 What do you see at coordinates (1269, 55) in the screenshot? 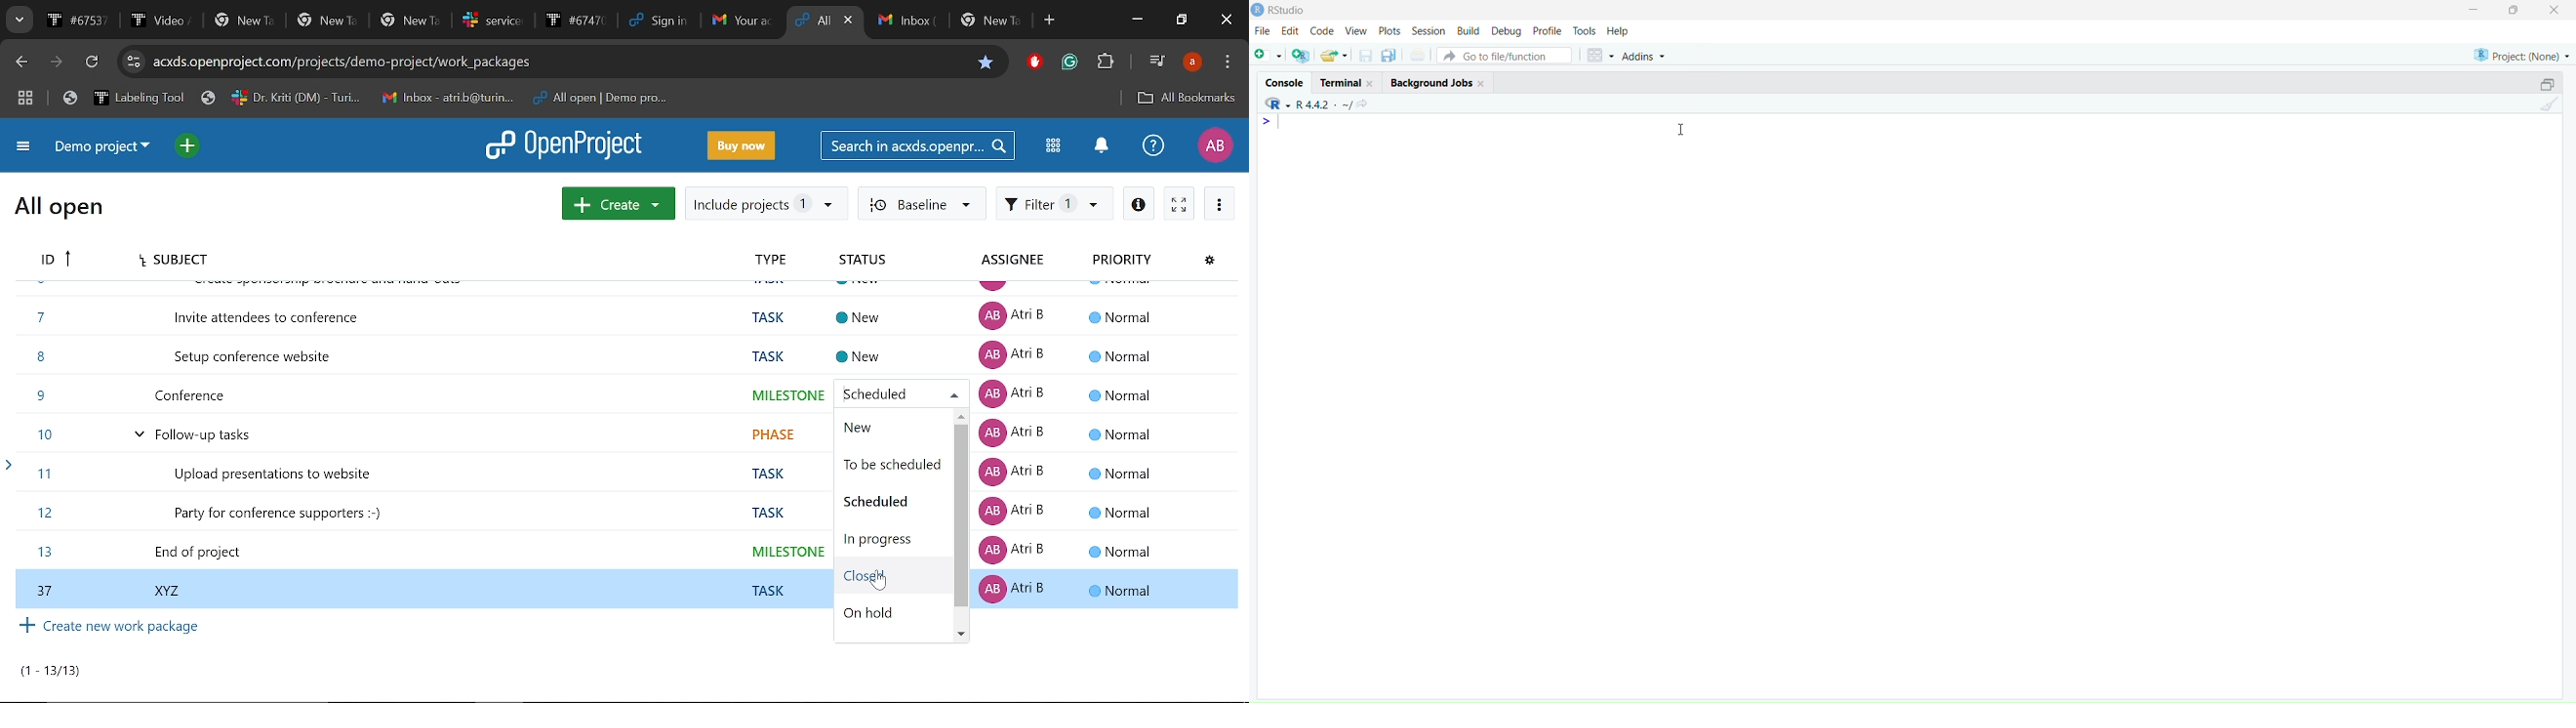
I see `new script` at bounding box center [1269, 55].